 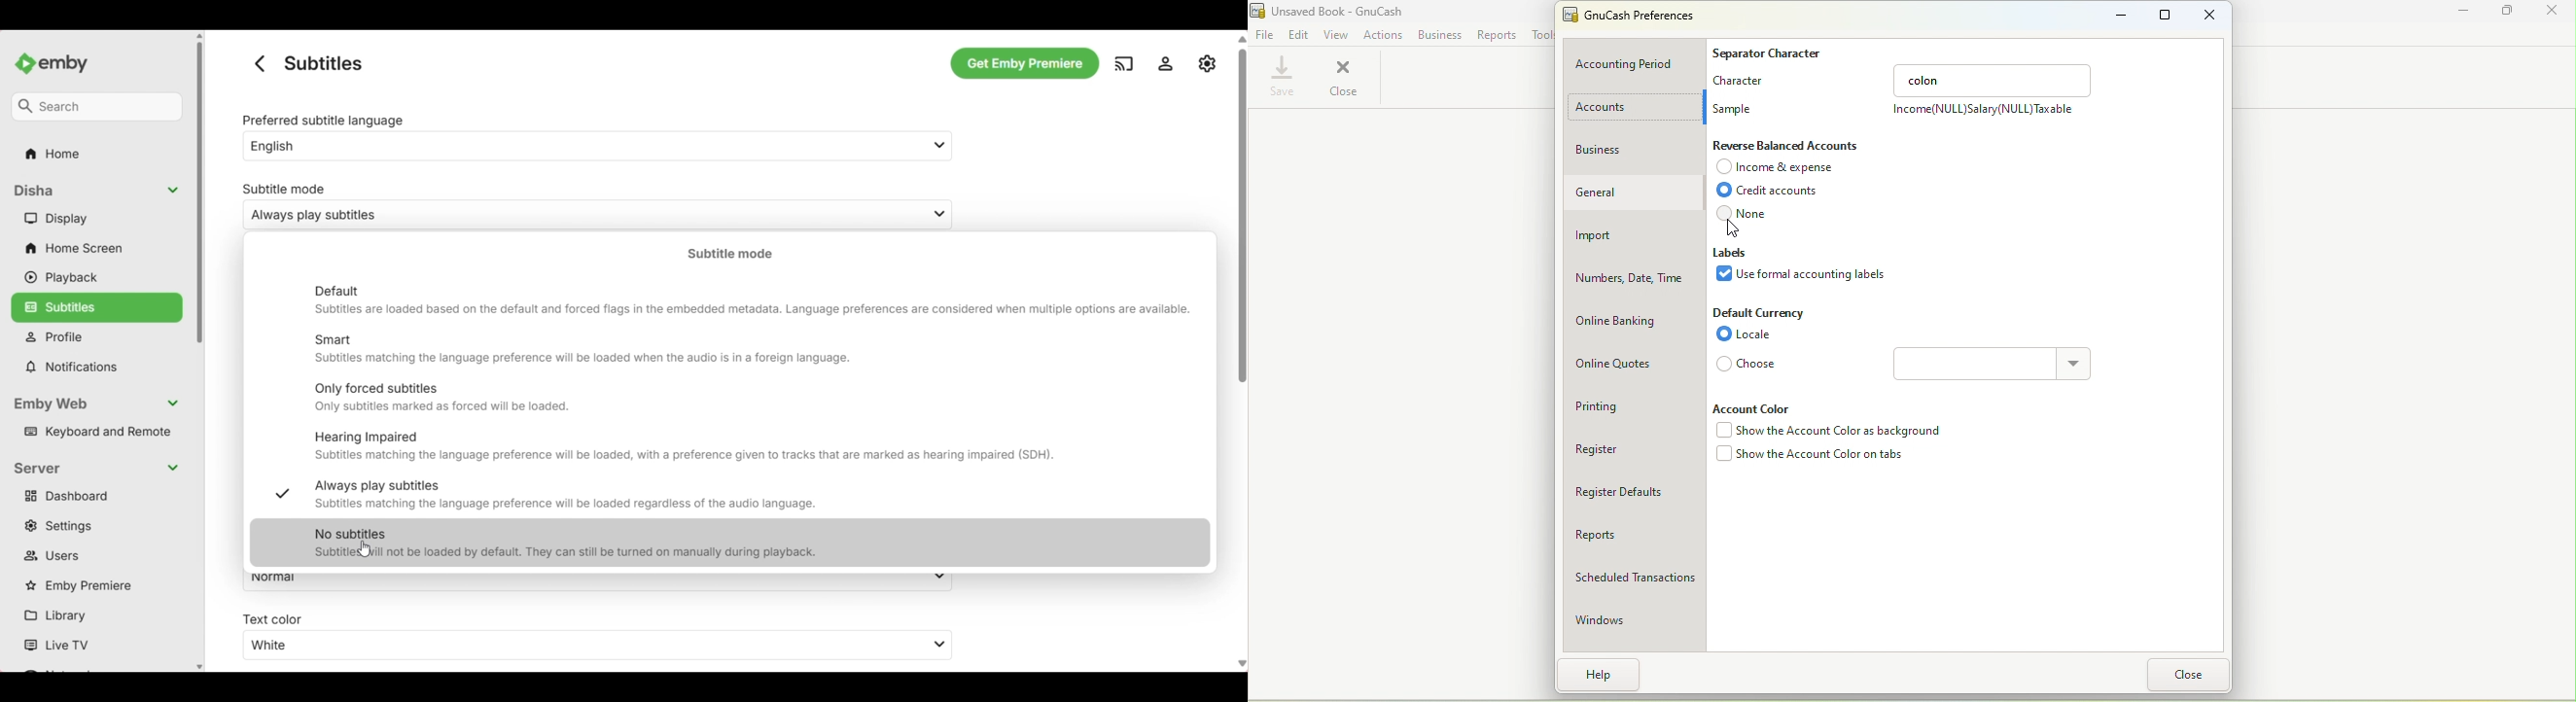 What do you see at coordinates (1760, 315) in the screenshot?
I see `Default Currency` at bounding box center [1760, 315].